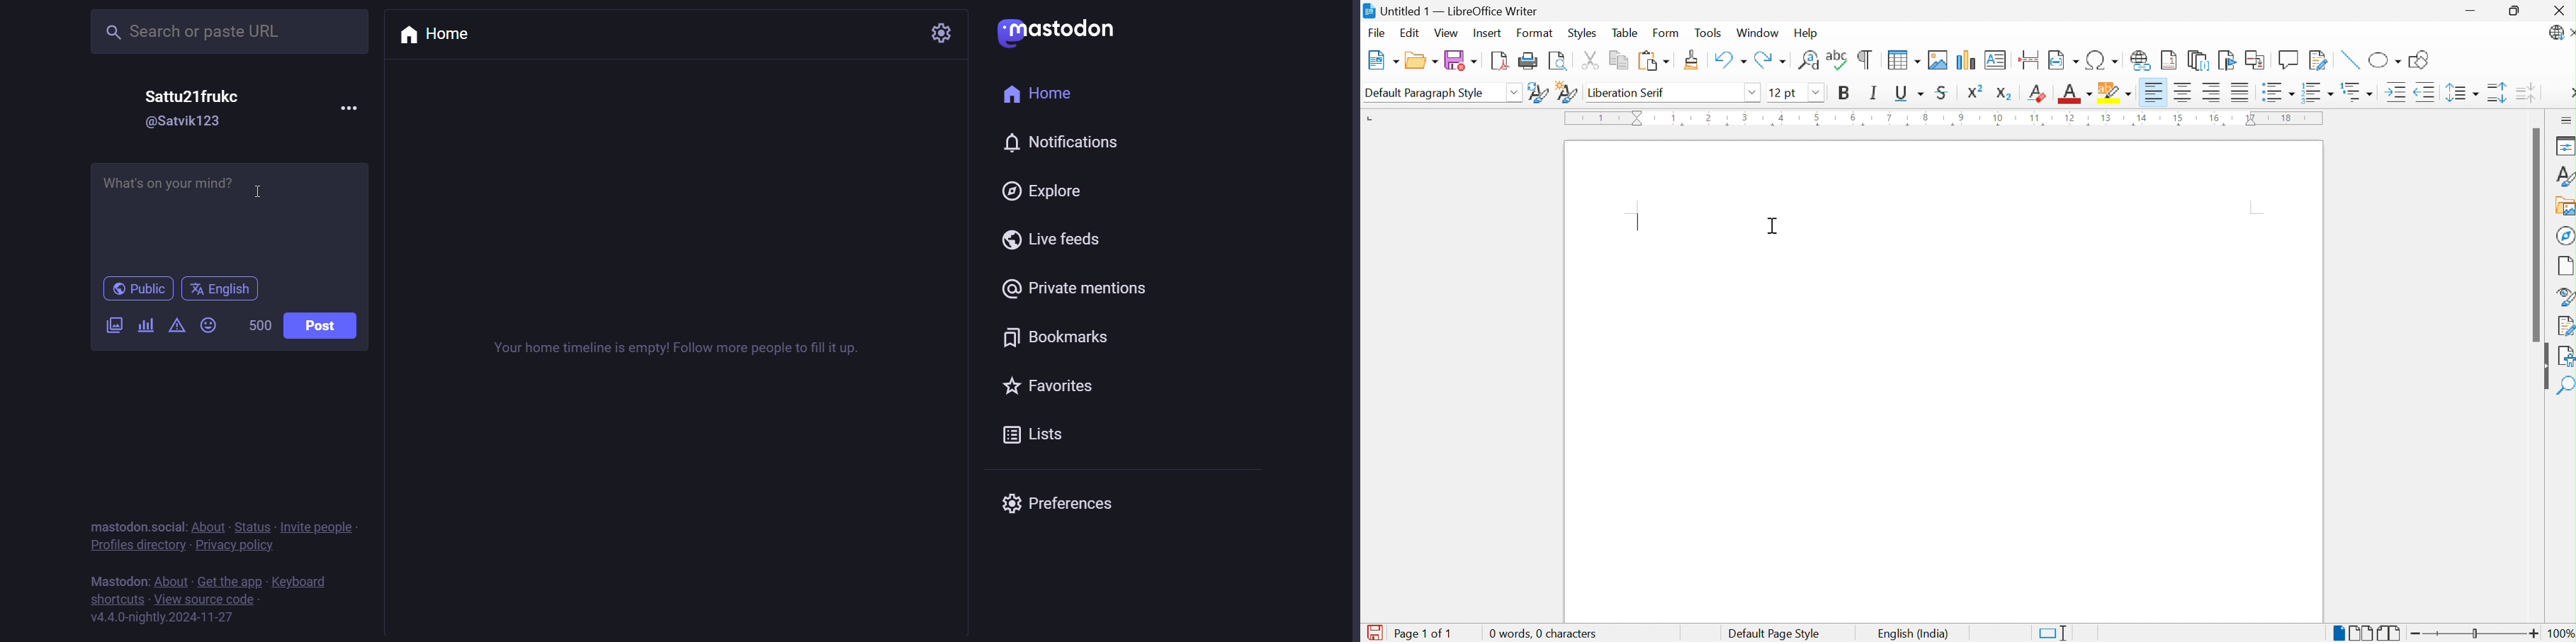 This screenshot has height=644, width=2576. I want to click on more, so click(347, 106).